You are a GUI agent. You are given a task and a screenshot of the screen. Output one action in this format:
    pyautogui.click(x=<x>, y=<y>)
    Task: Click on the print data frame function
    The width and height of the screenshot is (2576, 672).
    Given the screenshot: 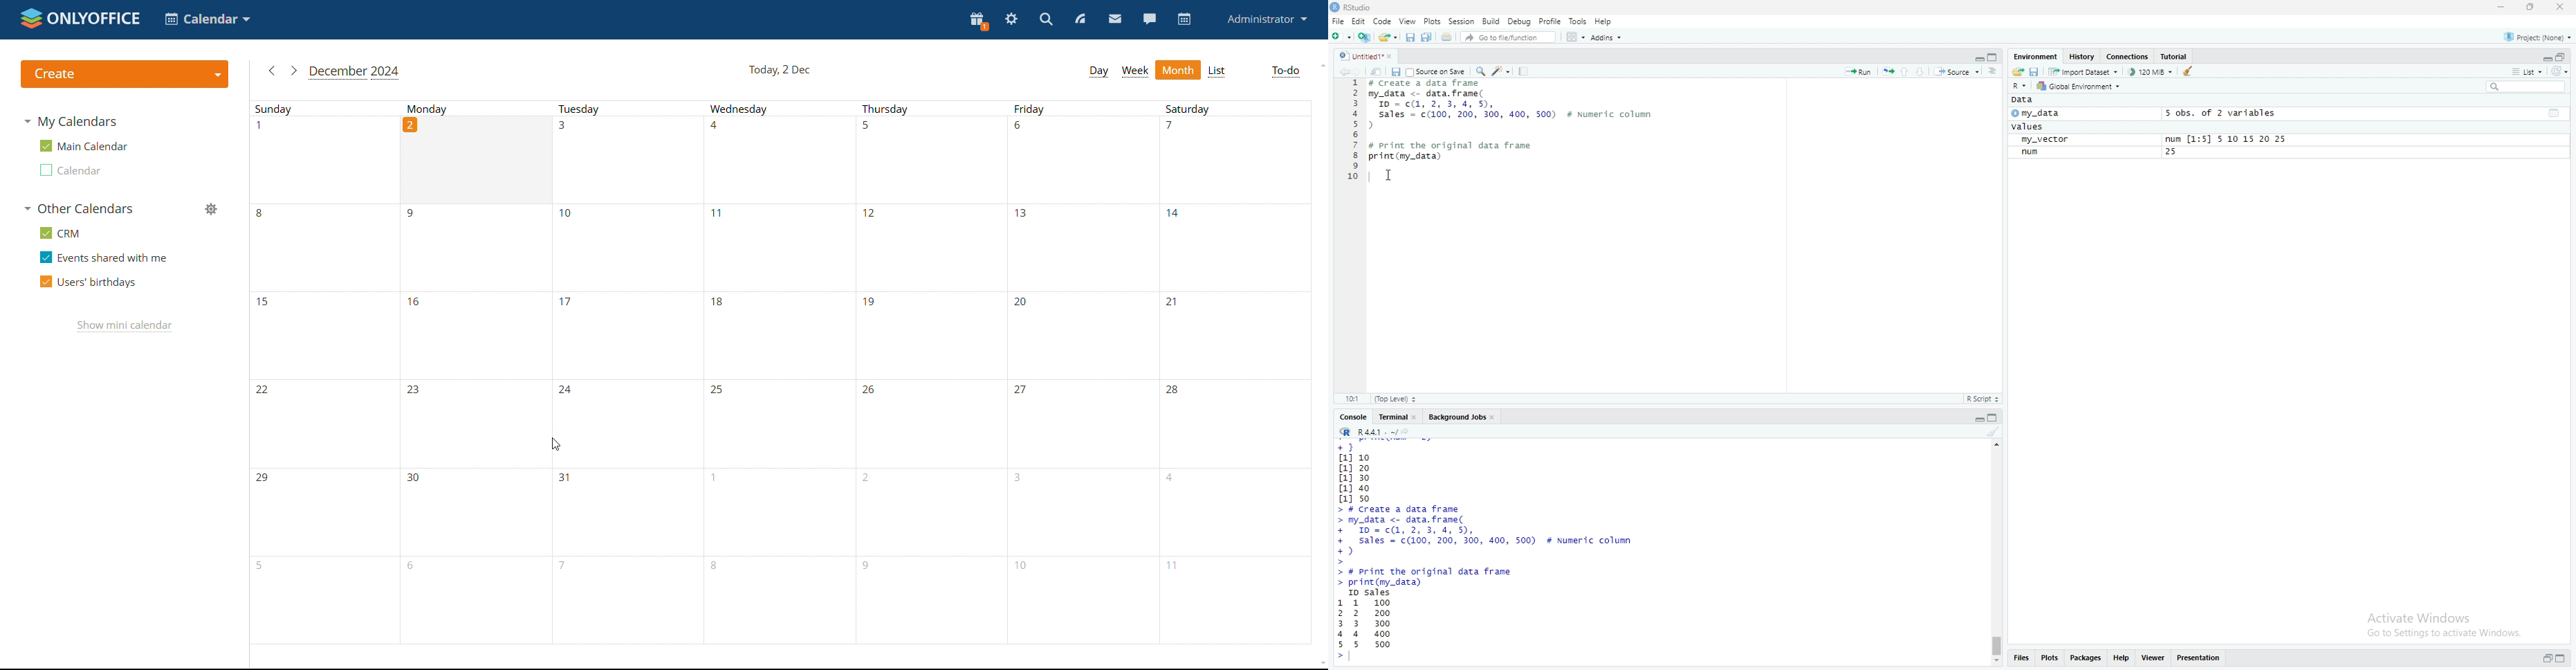 What is the action you would take?
    pyautogui.click(x=1437, y=577)
    